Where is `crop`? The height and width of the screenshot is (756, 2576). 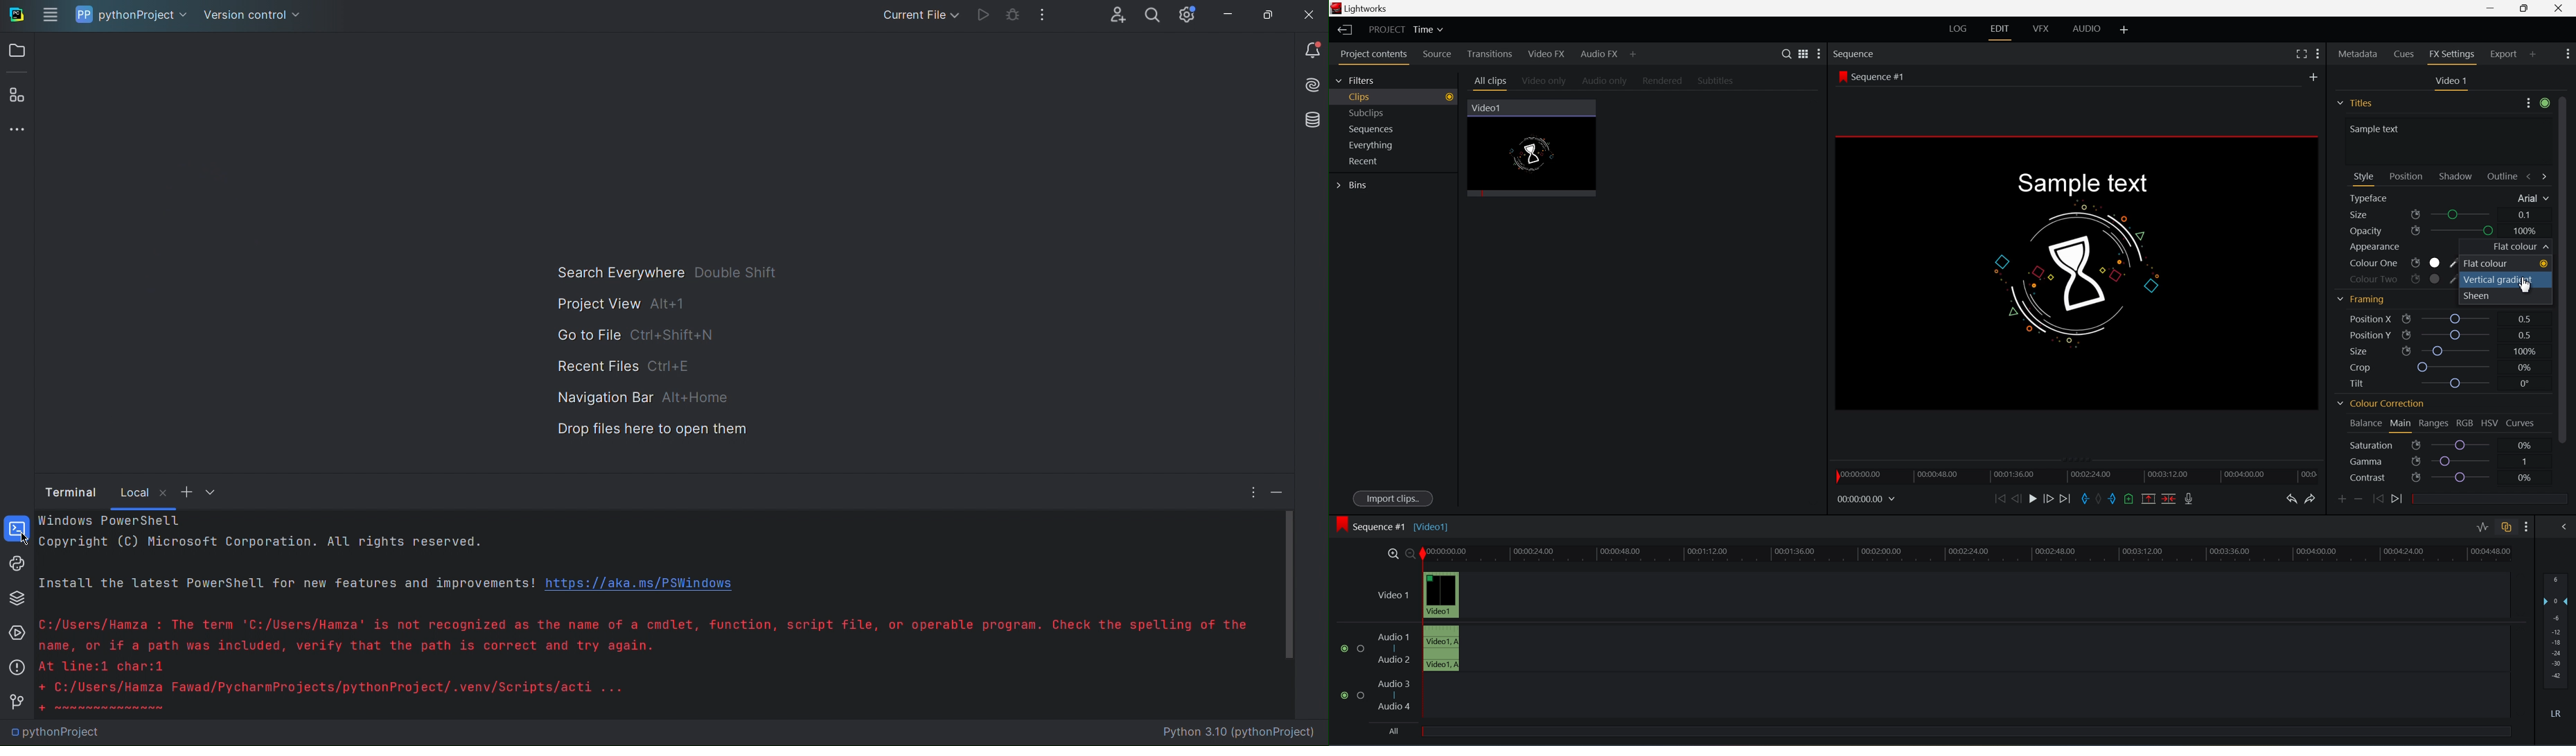
crop is located at coordinates (2363, 368).